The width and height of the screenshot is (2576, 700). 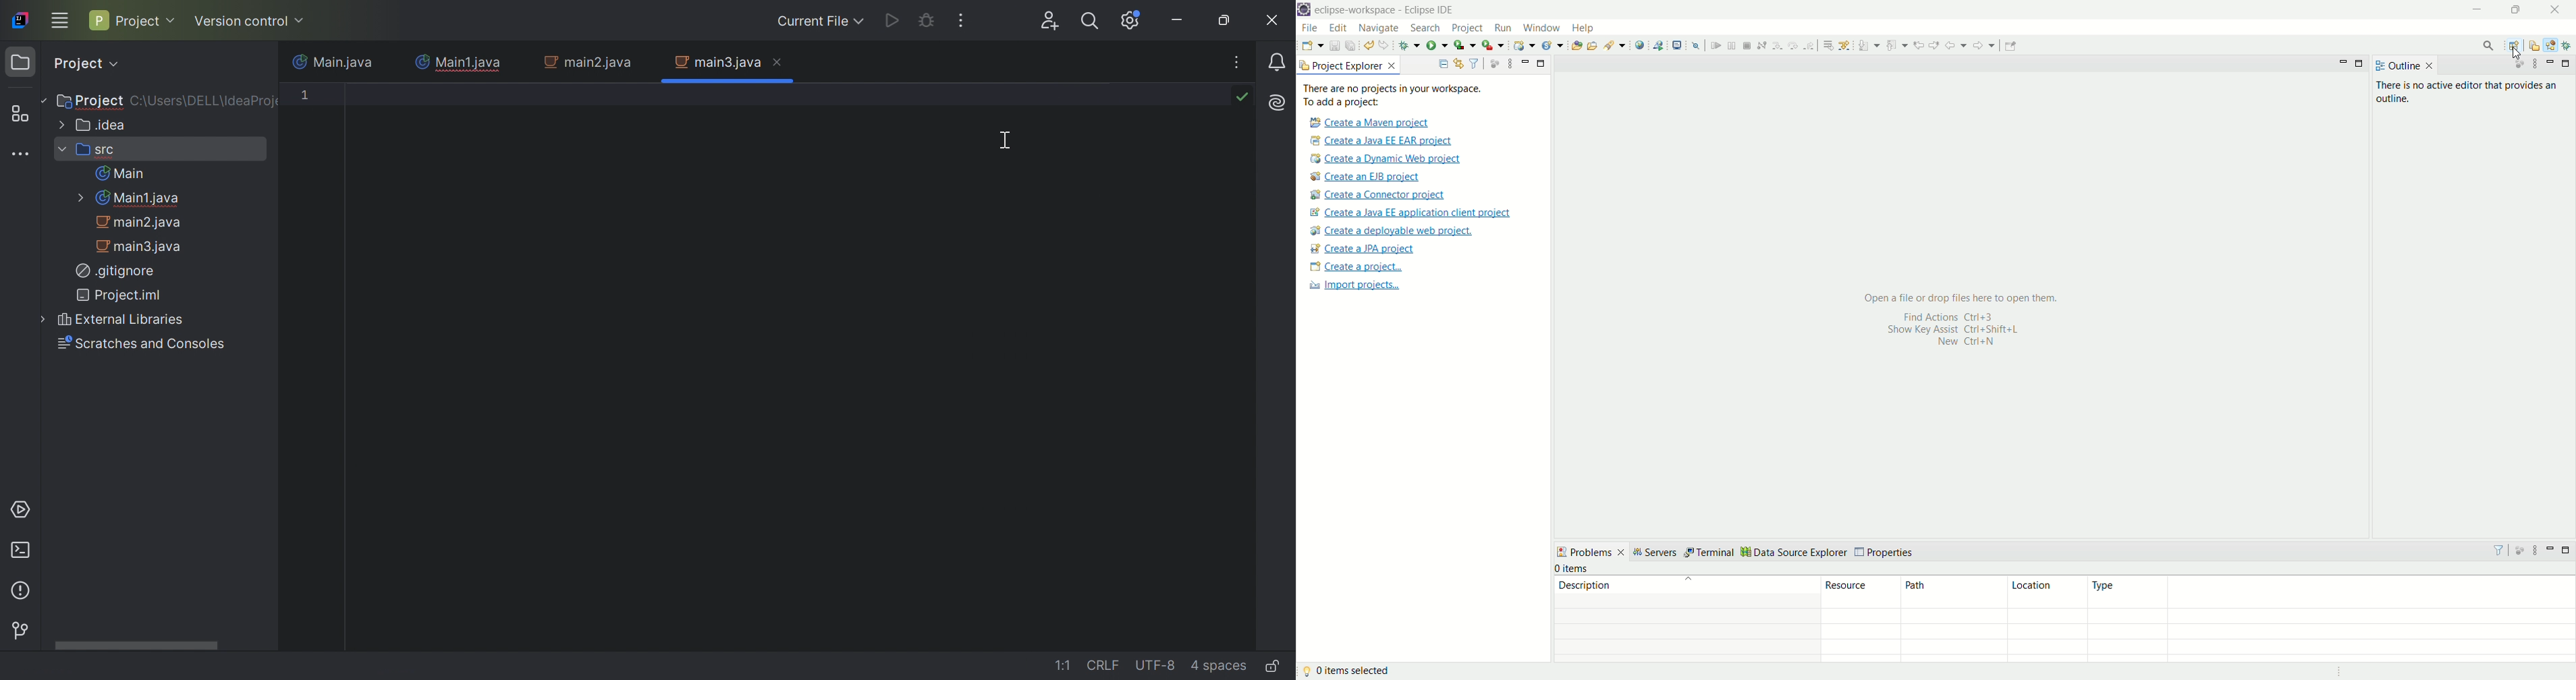 What do you see at coordinates (647, 63) in the screenshot?
I see `Close` at bounding box center [647, 63].